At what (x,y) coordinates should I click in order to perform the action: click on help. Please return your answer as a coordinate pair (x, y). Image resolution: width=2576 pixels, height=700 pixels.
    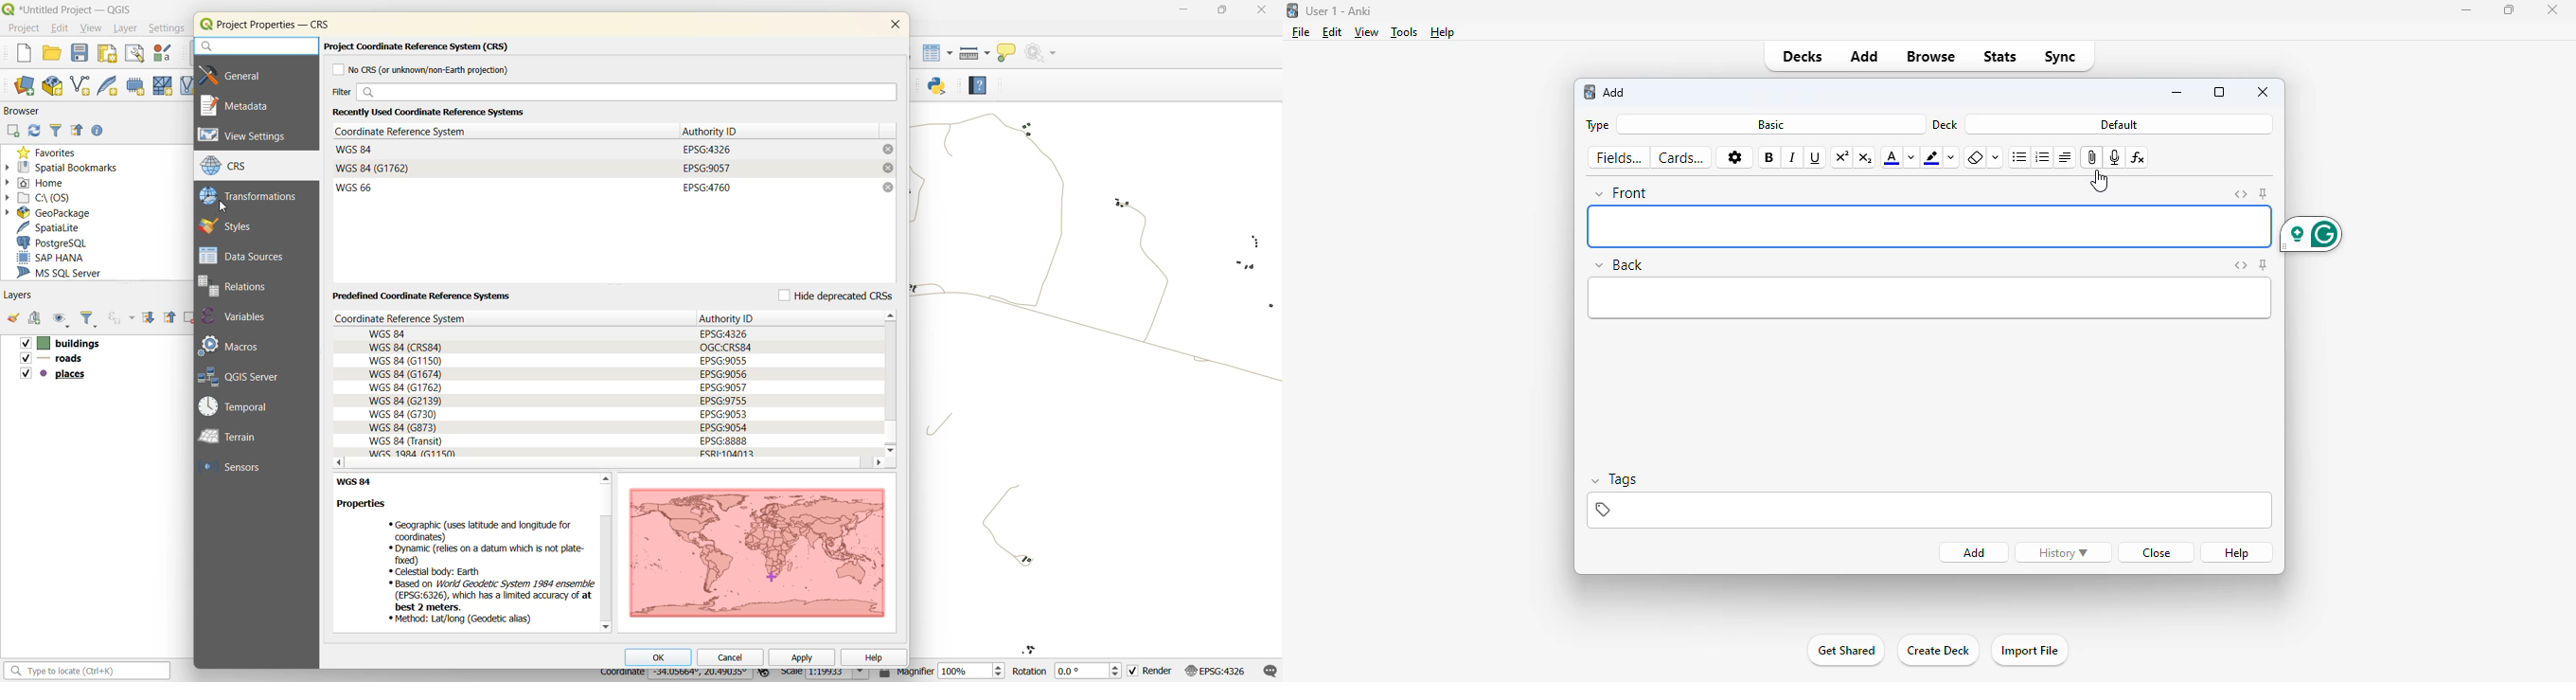
    Looking at the image, I should click on (1443, 32).